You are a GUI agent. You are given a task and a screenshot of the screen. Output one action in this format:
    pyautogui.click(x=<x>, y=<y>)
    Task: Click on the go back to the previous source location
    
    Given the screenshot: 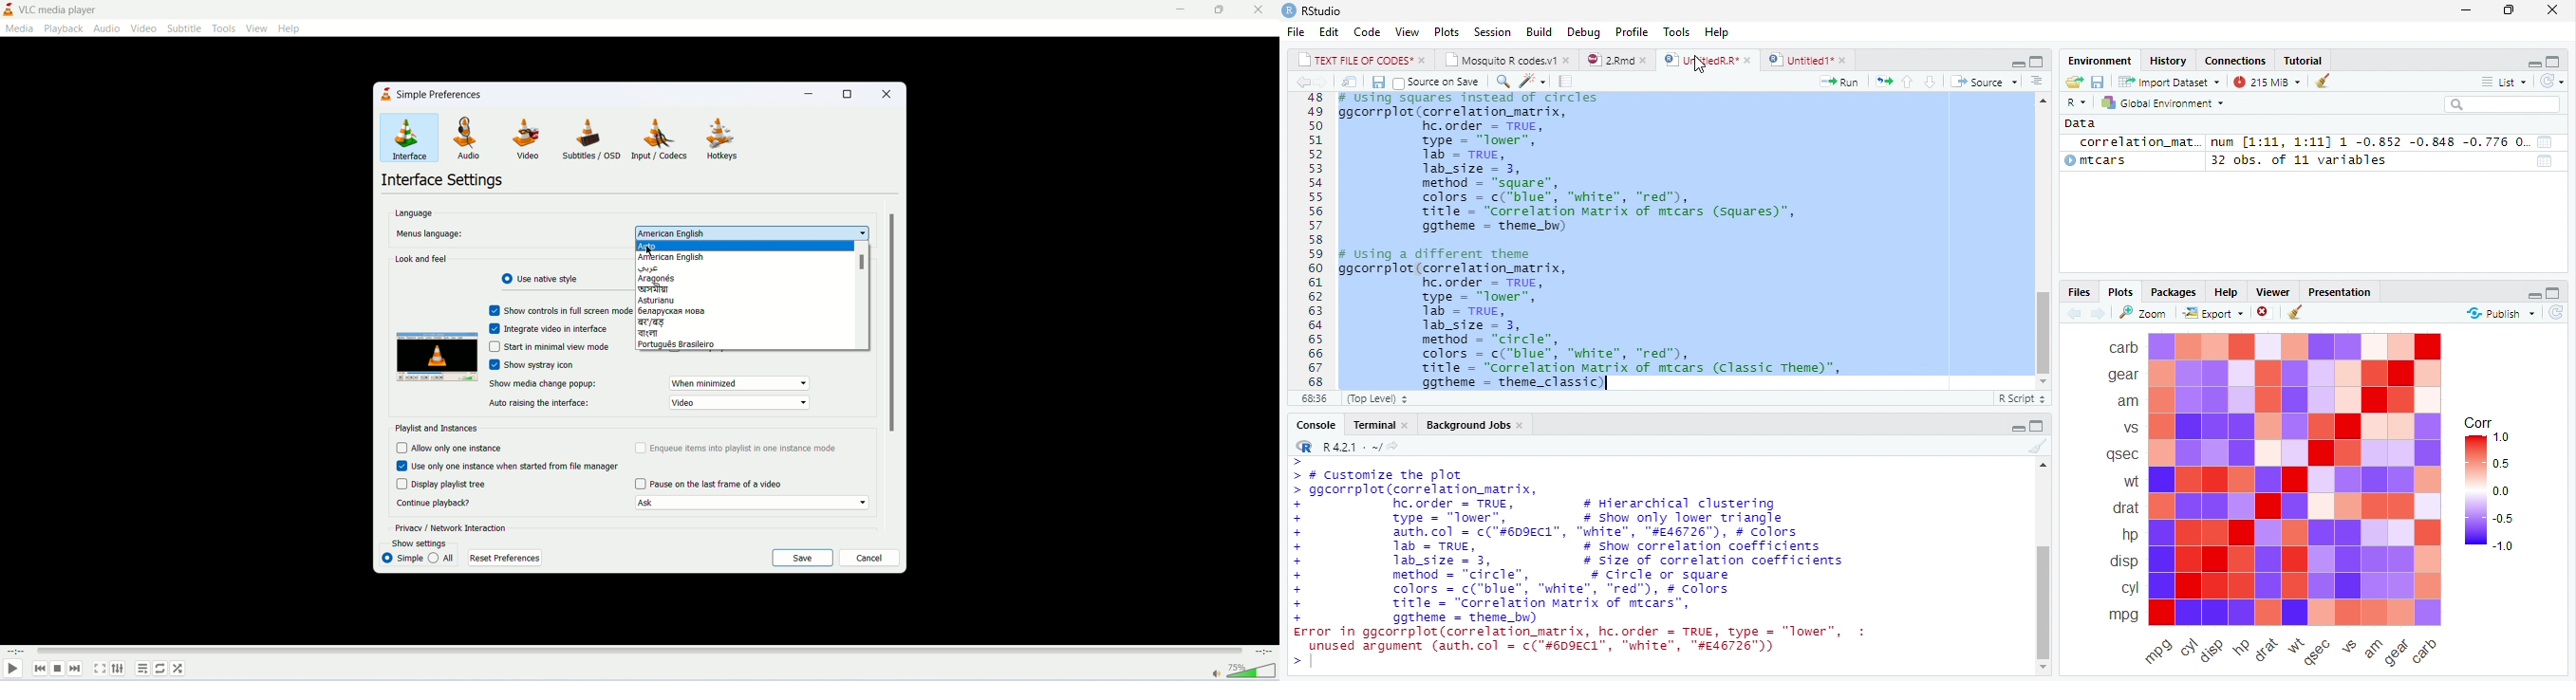 What is the action you would take?
    pyautogui.click(x=1306, y=83)
    